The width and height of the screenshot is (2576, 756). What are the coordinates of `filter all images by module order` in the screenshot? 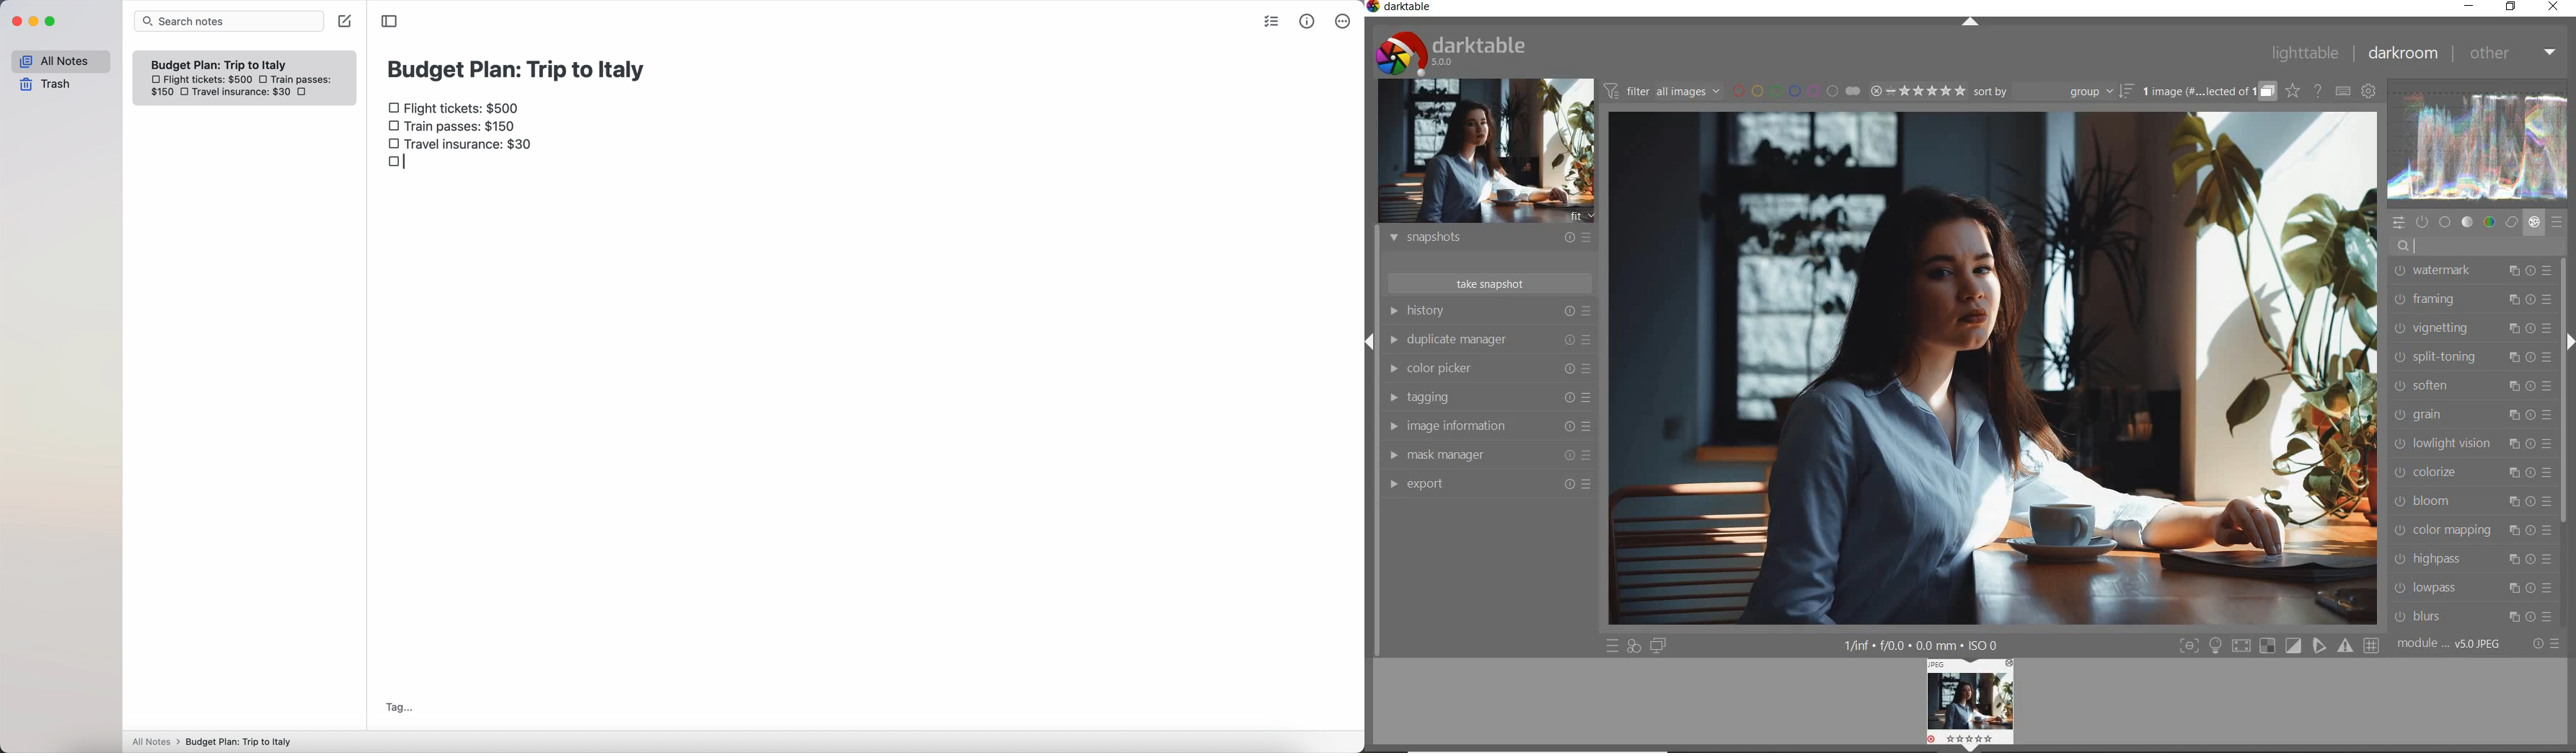 It's located at (1661, 92).